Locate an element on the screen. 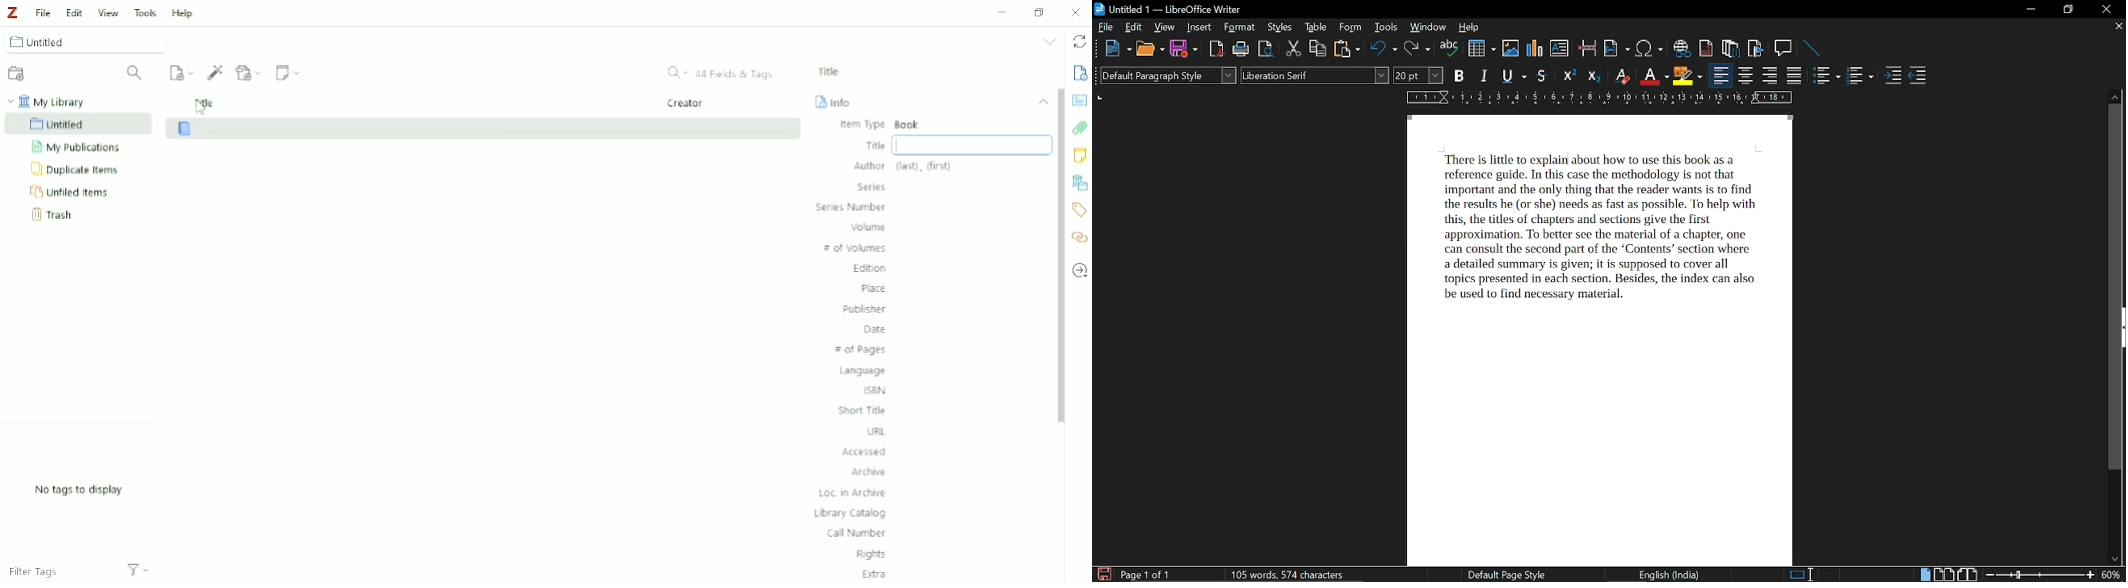  Unfiled Items is located at coordinates (73, 192).